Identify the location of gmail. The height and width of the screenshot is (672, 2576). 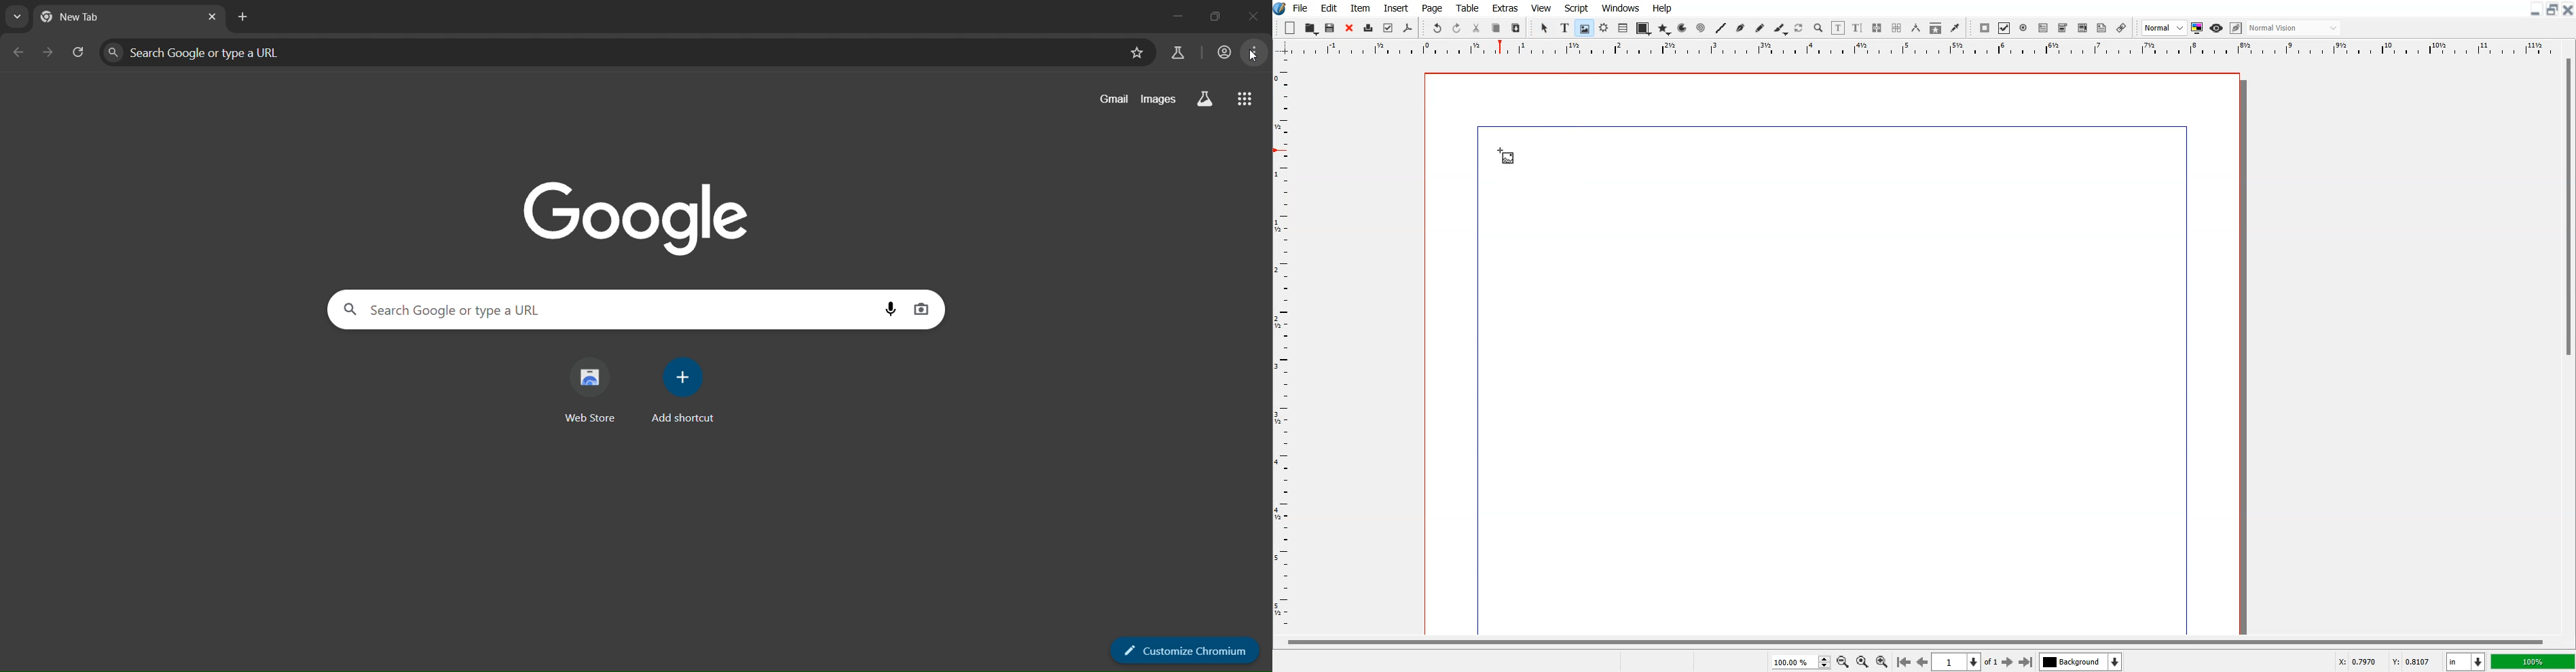
(1115, 98).